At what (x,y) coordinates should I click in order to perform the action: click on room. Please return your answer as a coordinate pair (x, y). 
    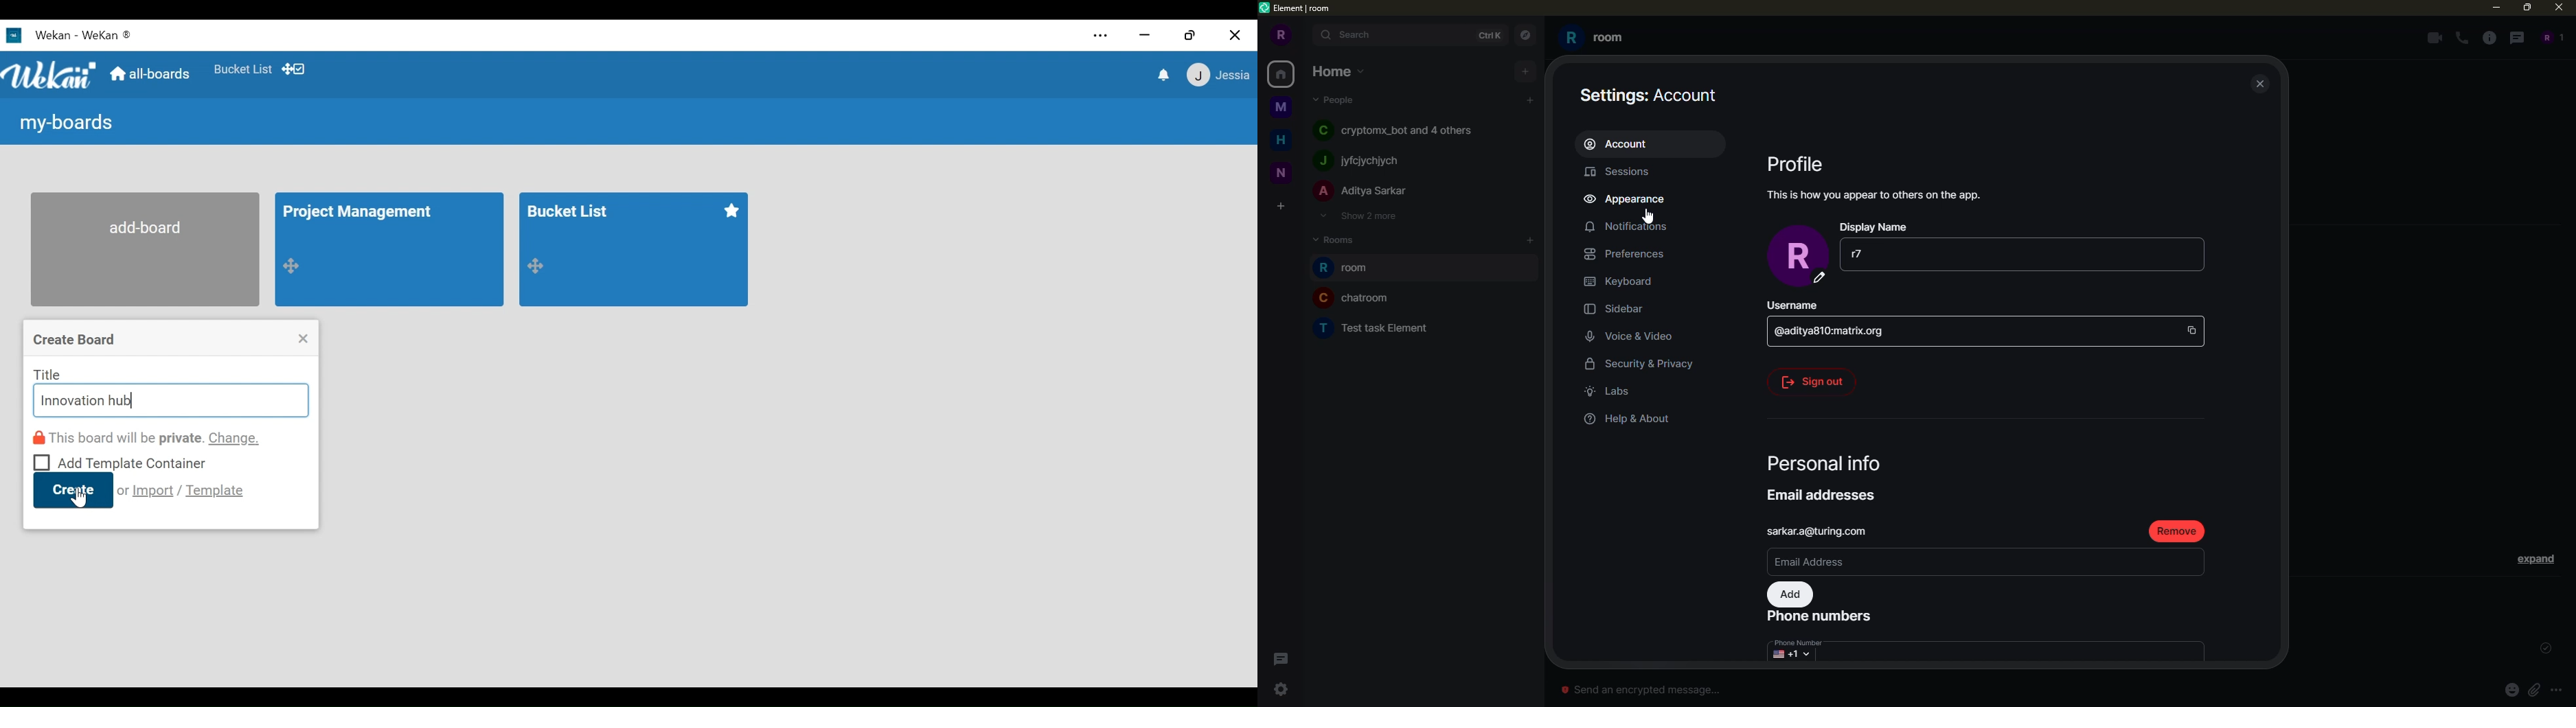
    Looking at the image, I should click on (1349, 268).